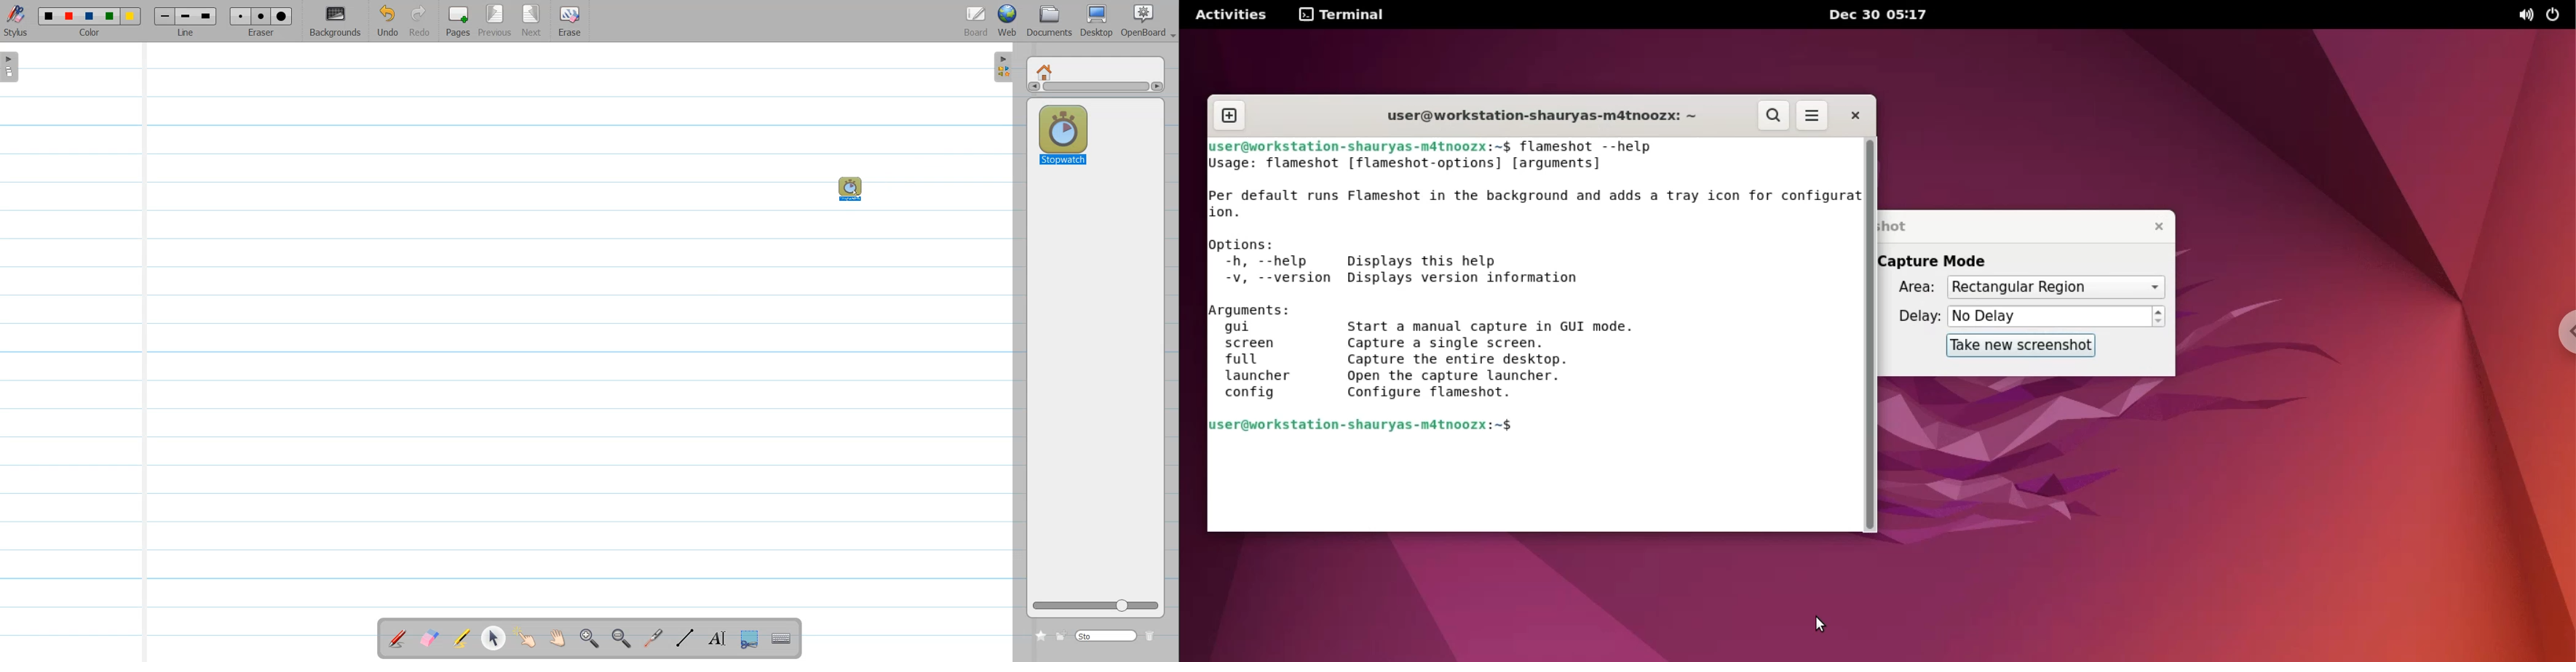  Describe the element at coordinates (1061, 636) in the screenshot. I see `Create new folder` at that location.